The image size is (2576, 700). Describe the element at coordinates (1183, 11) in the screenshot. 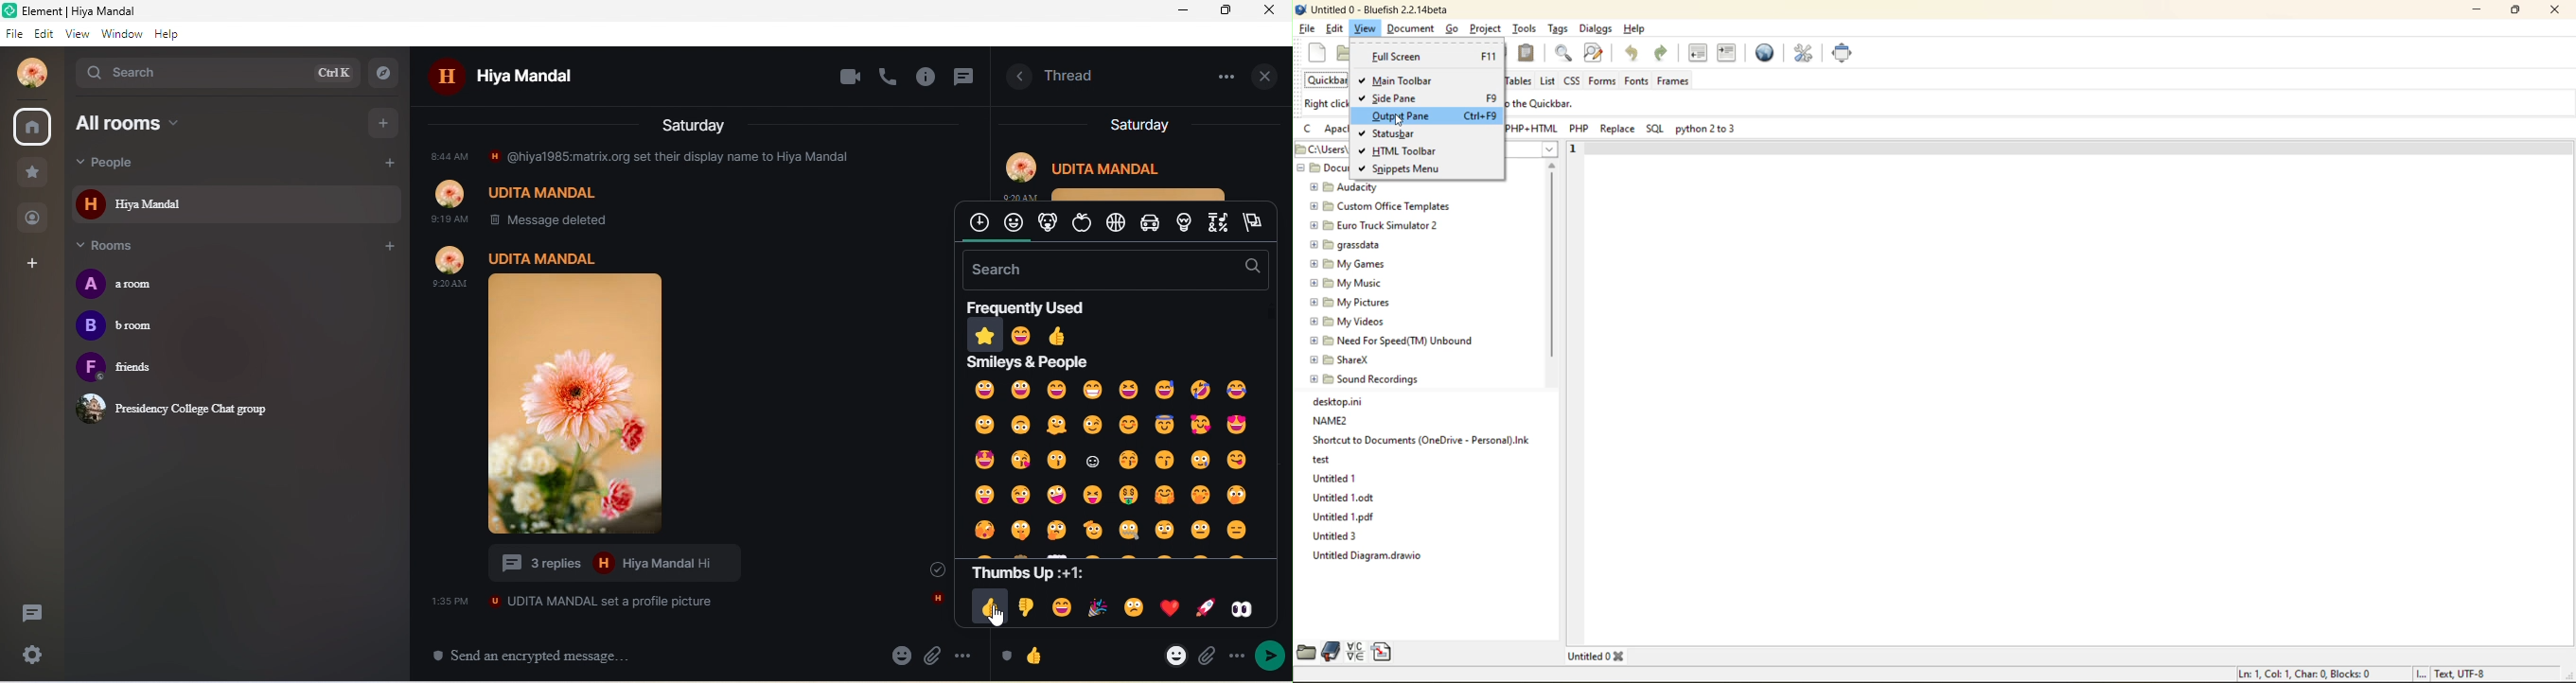

I see `minimize` at that location.